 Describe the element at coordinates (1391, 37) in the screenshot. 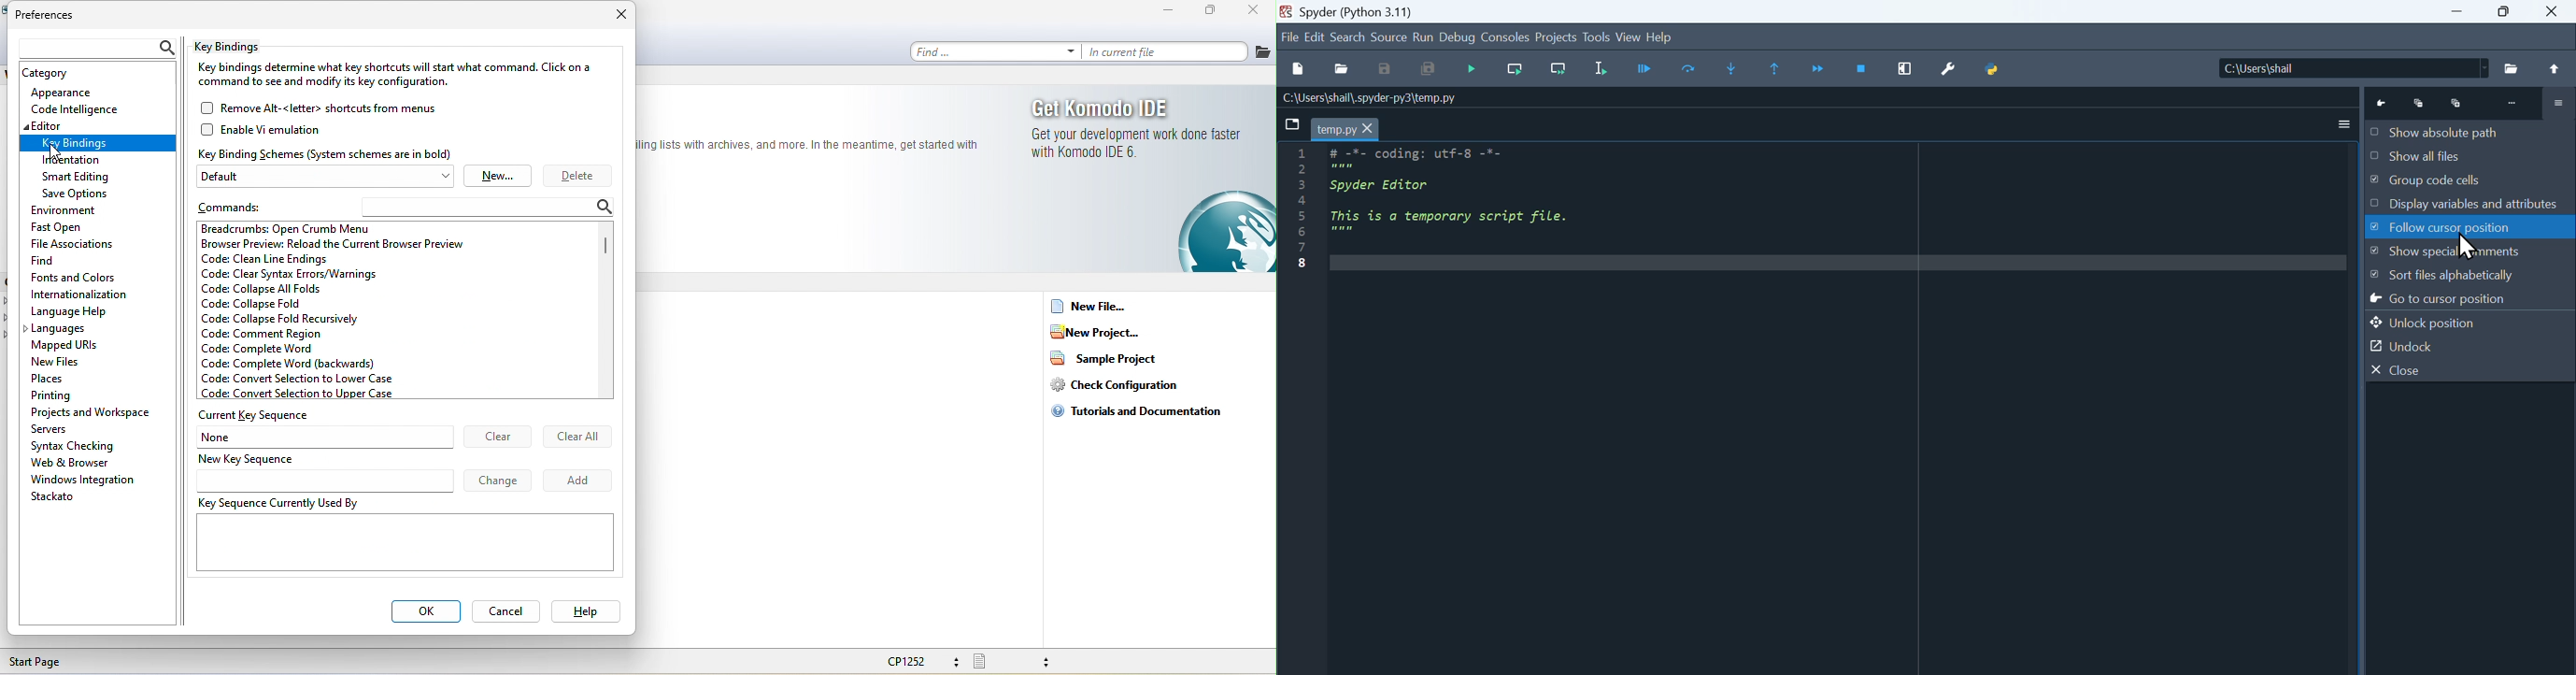

I see `Source` at that location.